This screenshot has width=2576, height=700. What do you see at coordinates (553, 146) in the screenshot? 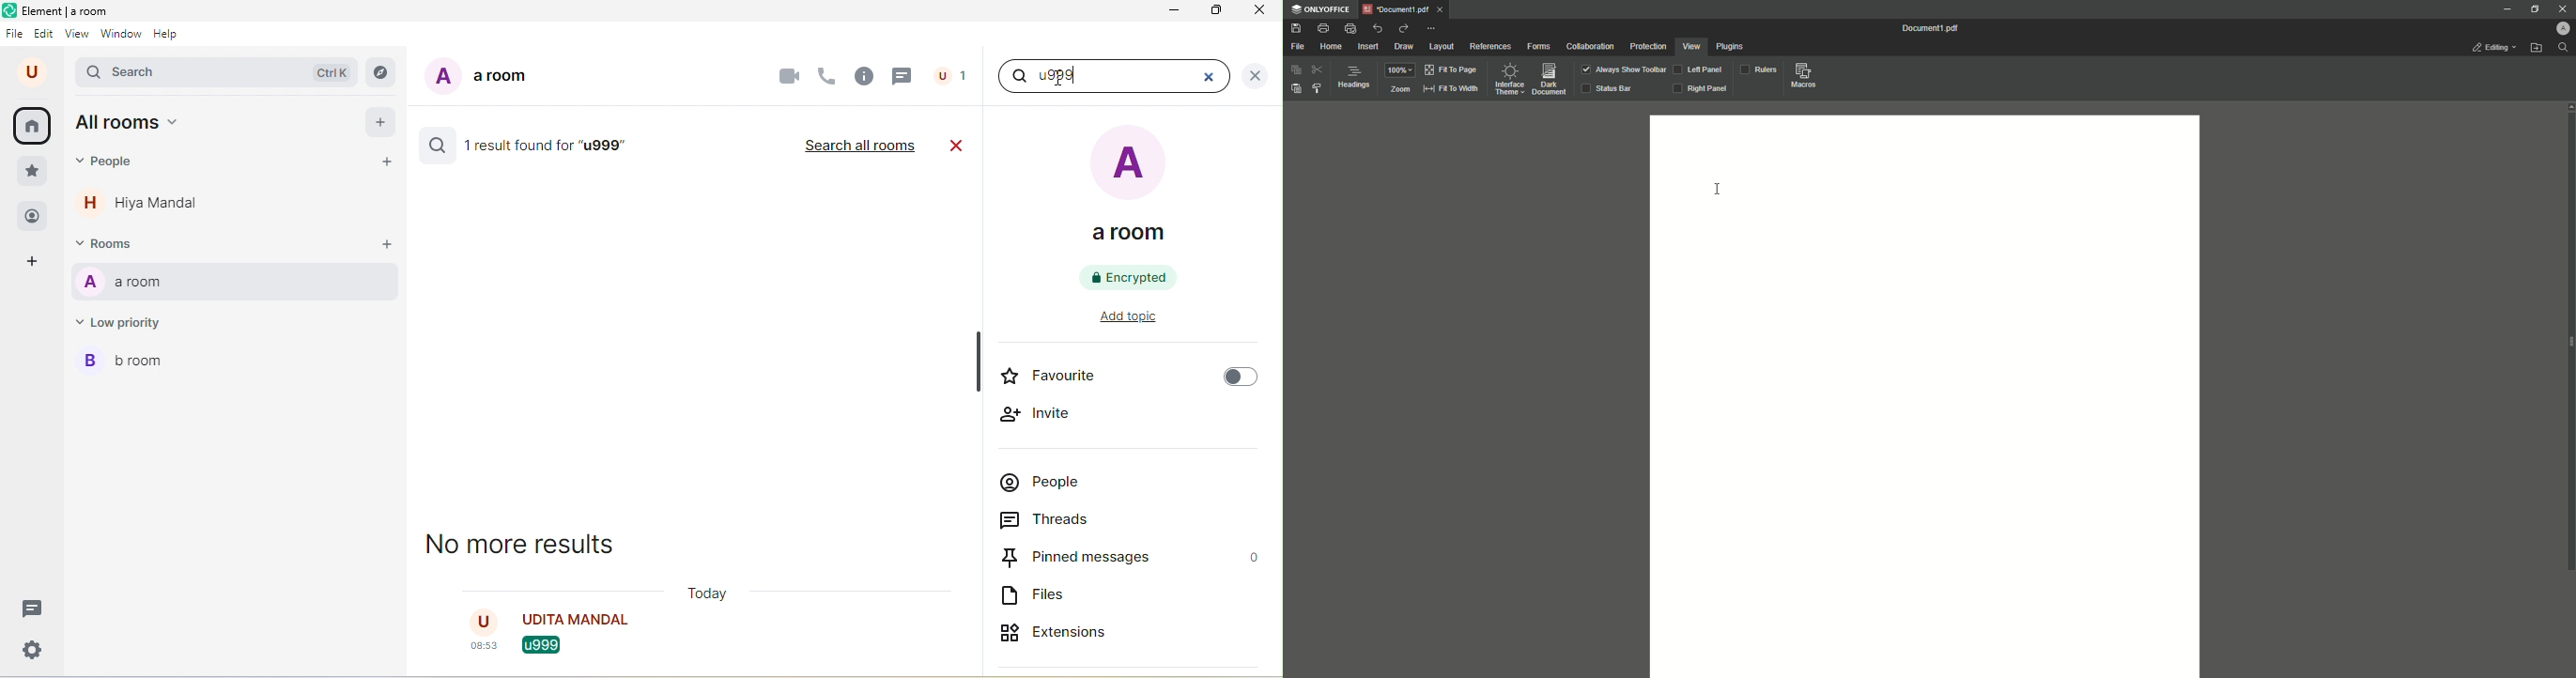
I see `1 result found for u999` at bounding box center [553, 146].